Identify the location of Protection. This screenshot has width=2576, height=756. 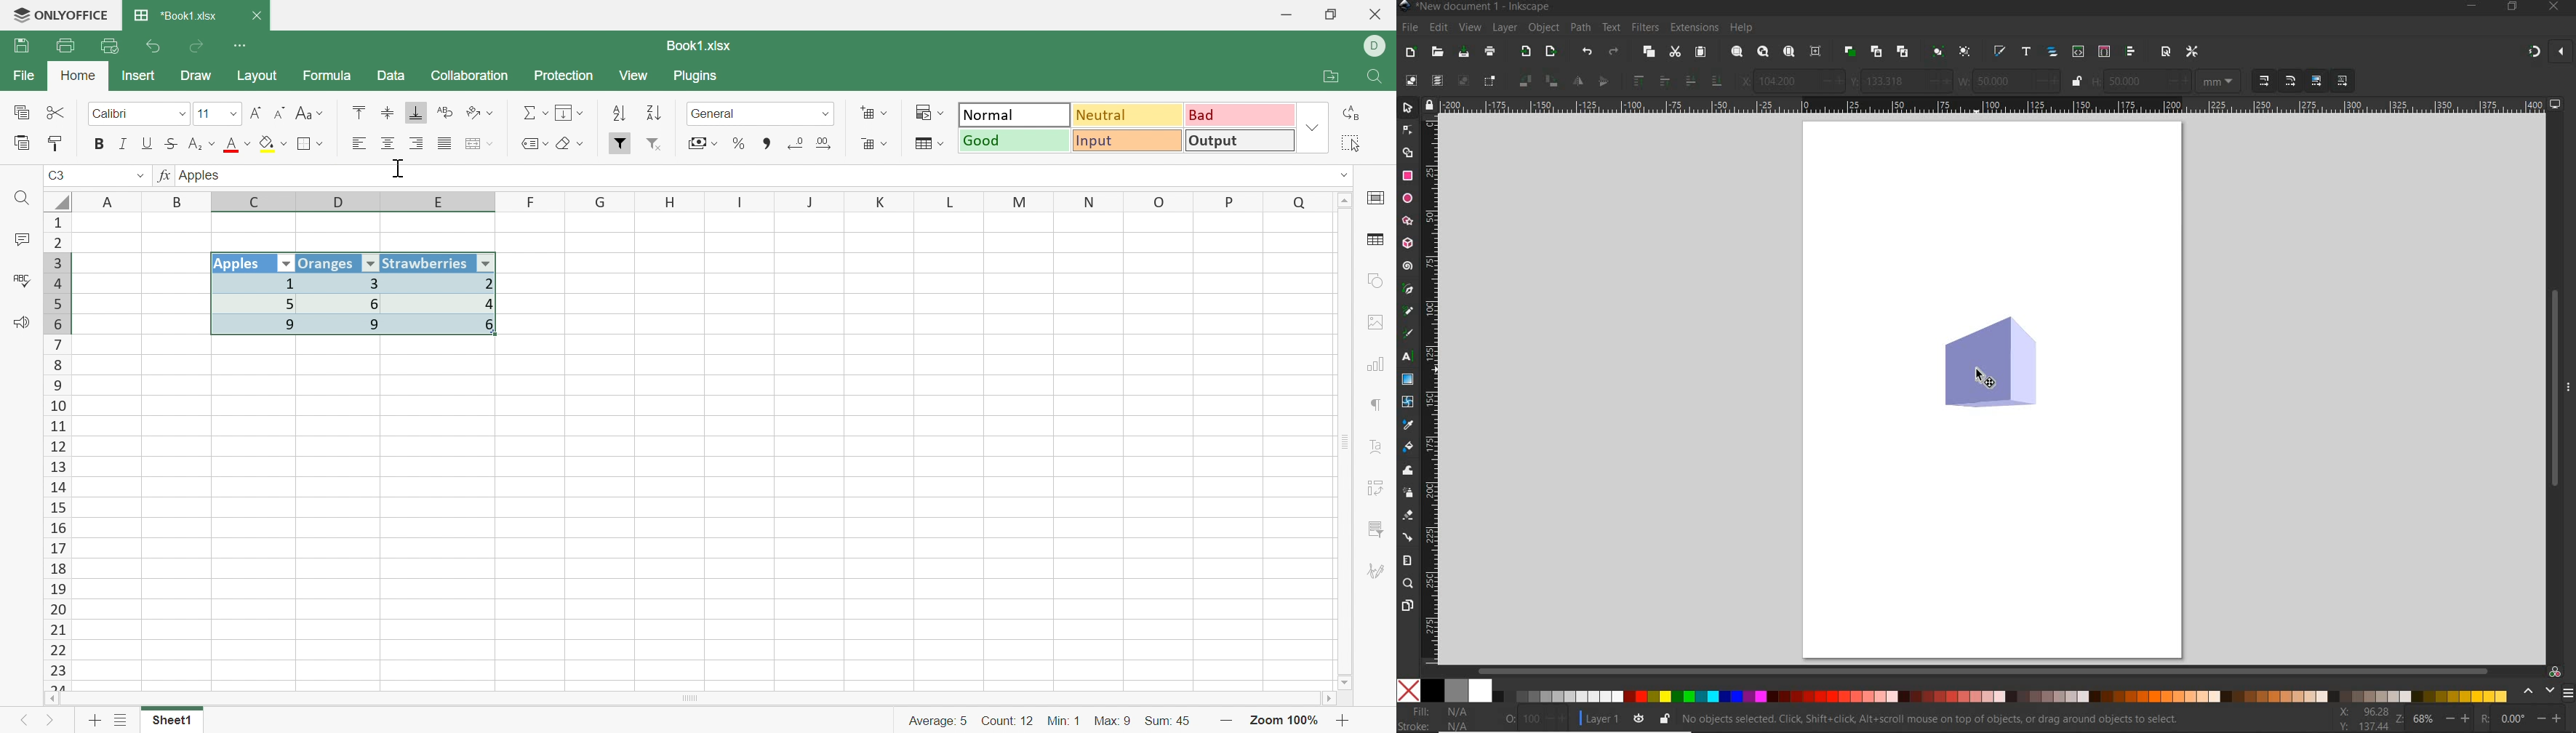
(565, 76).